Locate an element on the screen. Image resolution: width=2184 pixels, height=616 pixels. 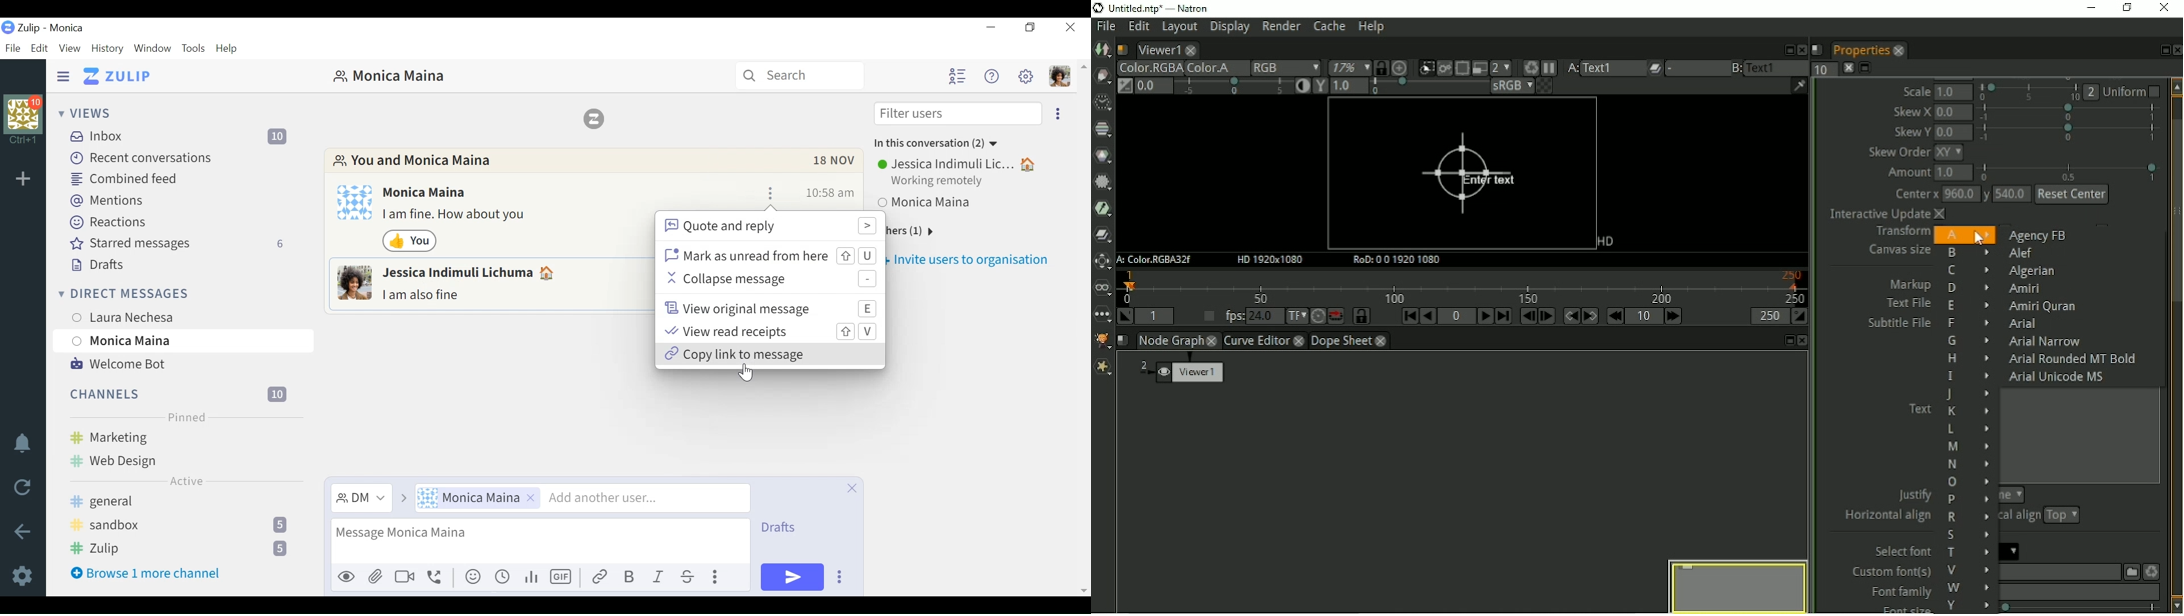
Preview is located at coordinates (346, 578).